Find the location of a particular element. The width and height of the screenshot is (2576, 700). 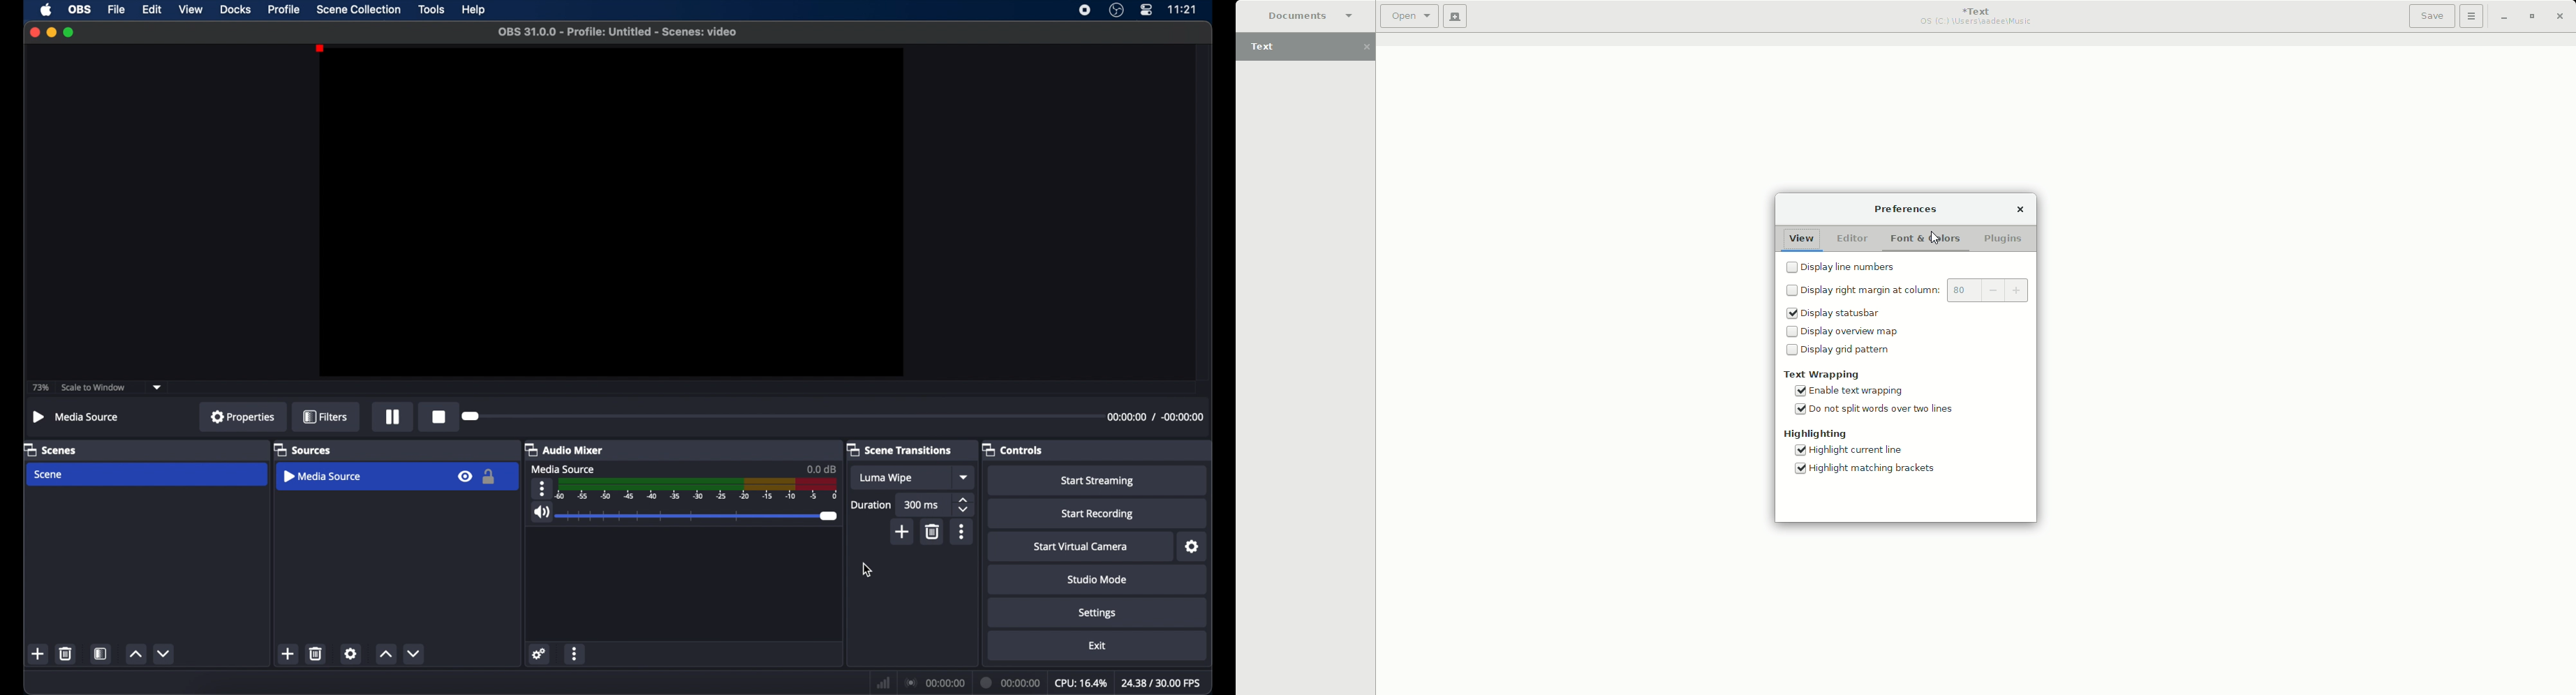

slider is located at coordinates (700, 516).